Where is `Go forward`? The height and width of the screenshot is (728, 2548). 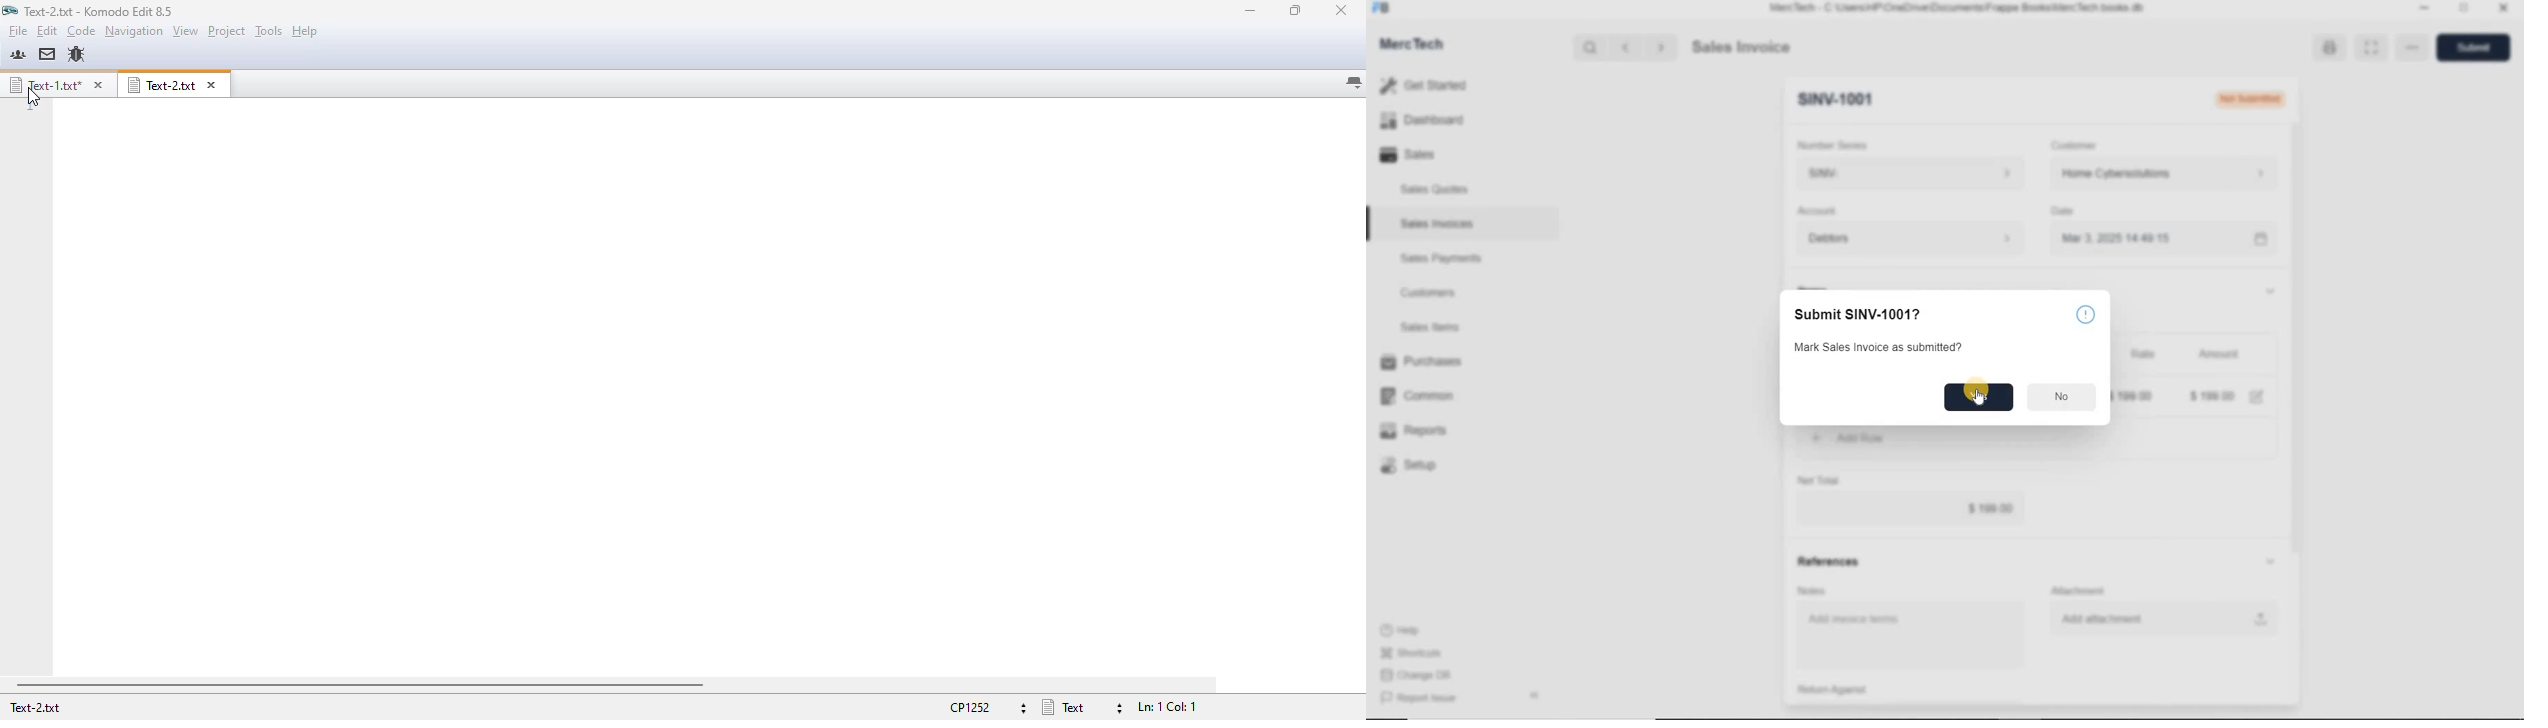
Go forward is located at coordinates (1660, 48).